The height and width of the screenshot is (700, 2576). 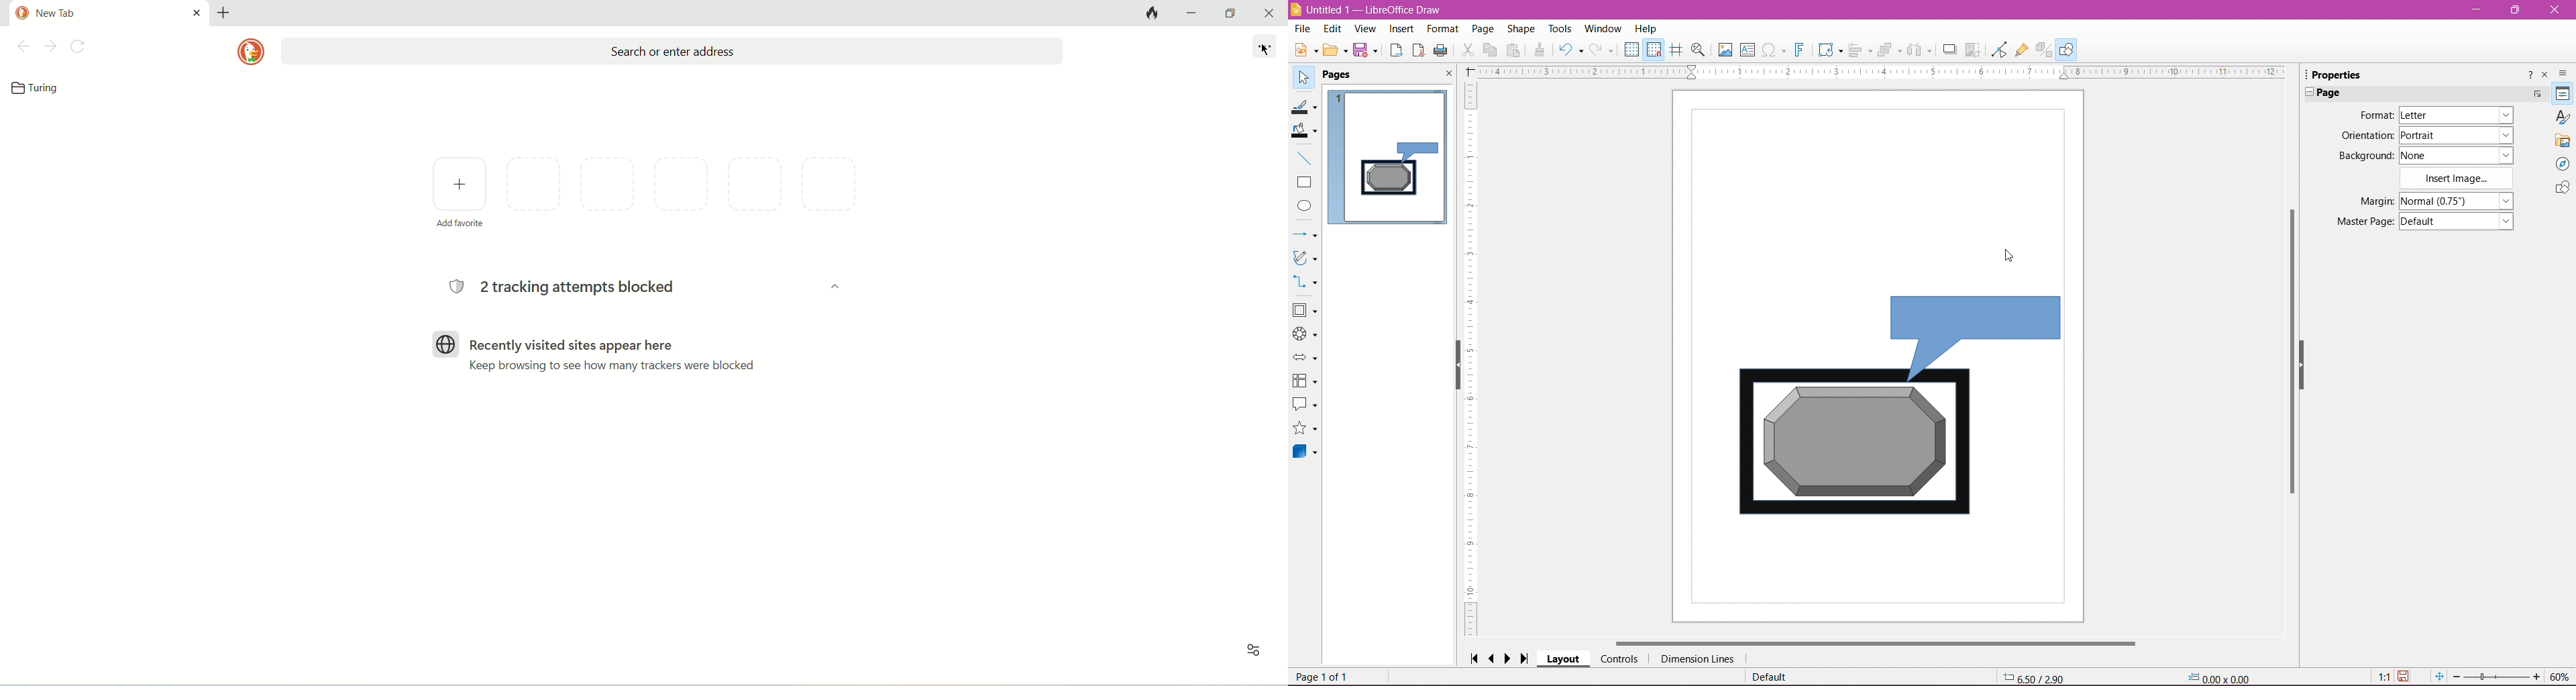 I want to click on Line Color, so click(x=1305, y=108).